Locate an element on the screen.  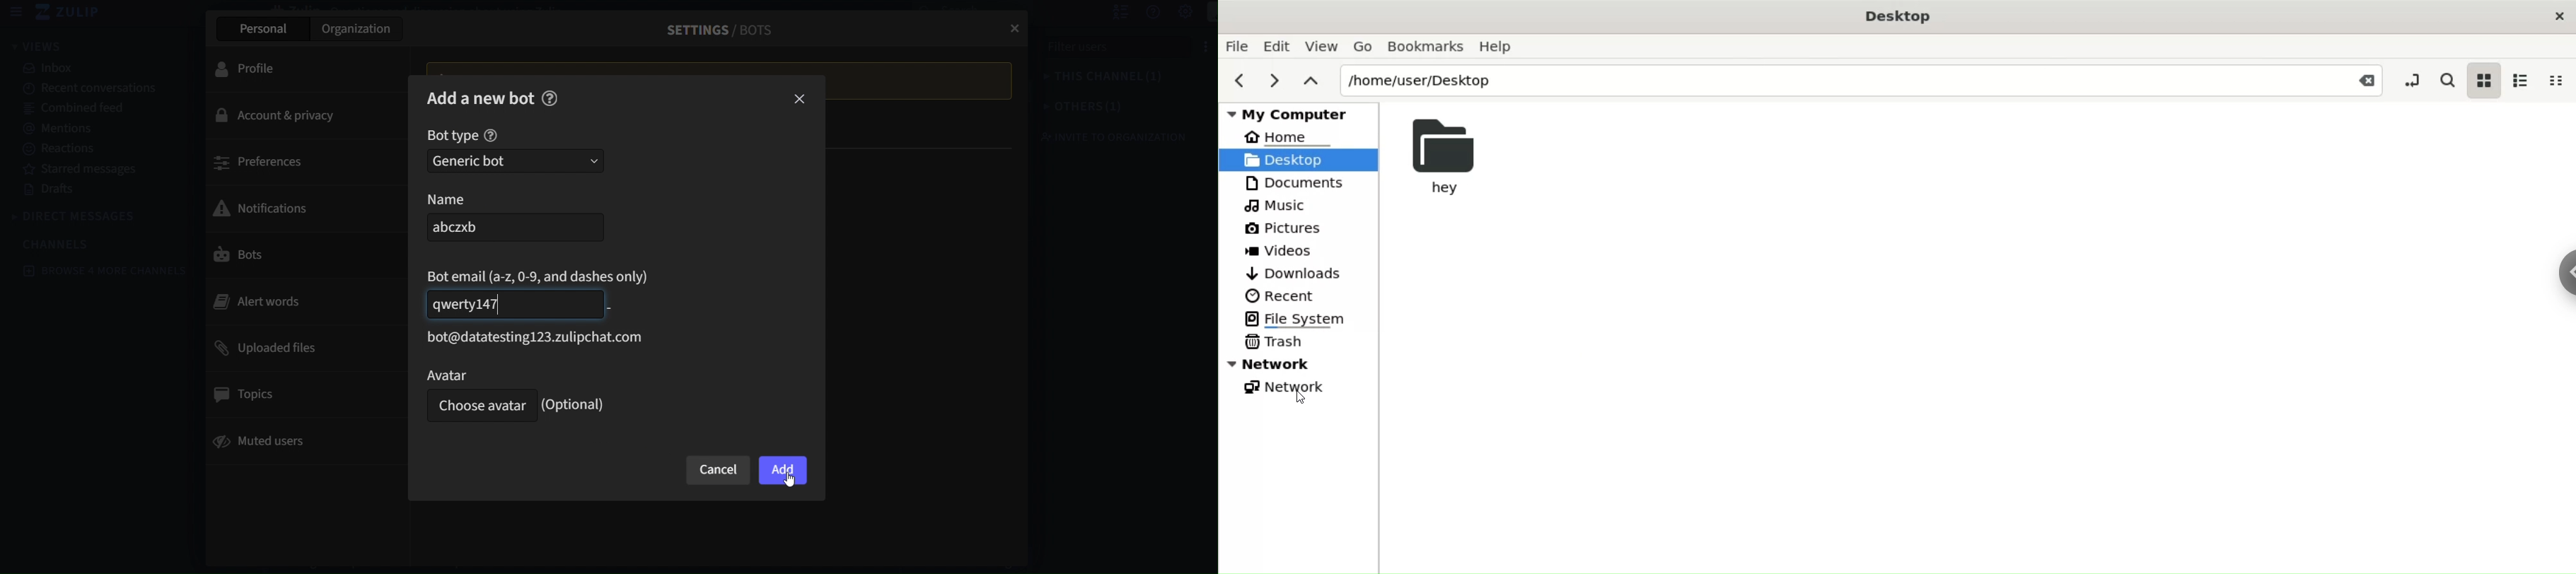
hide sidebar is located at coordinates (17, 12).